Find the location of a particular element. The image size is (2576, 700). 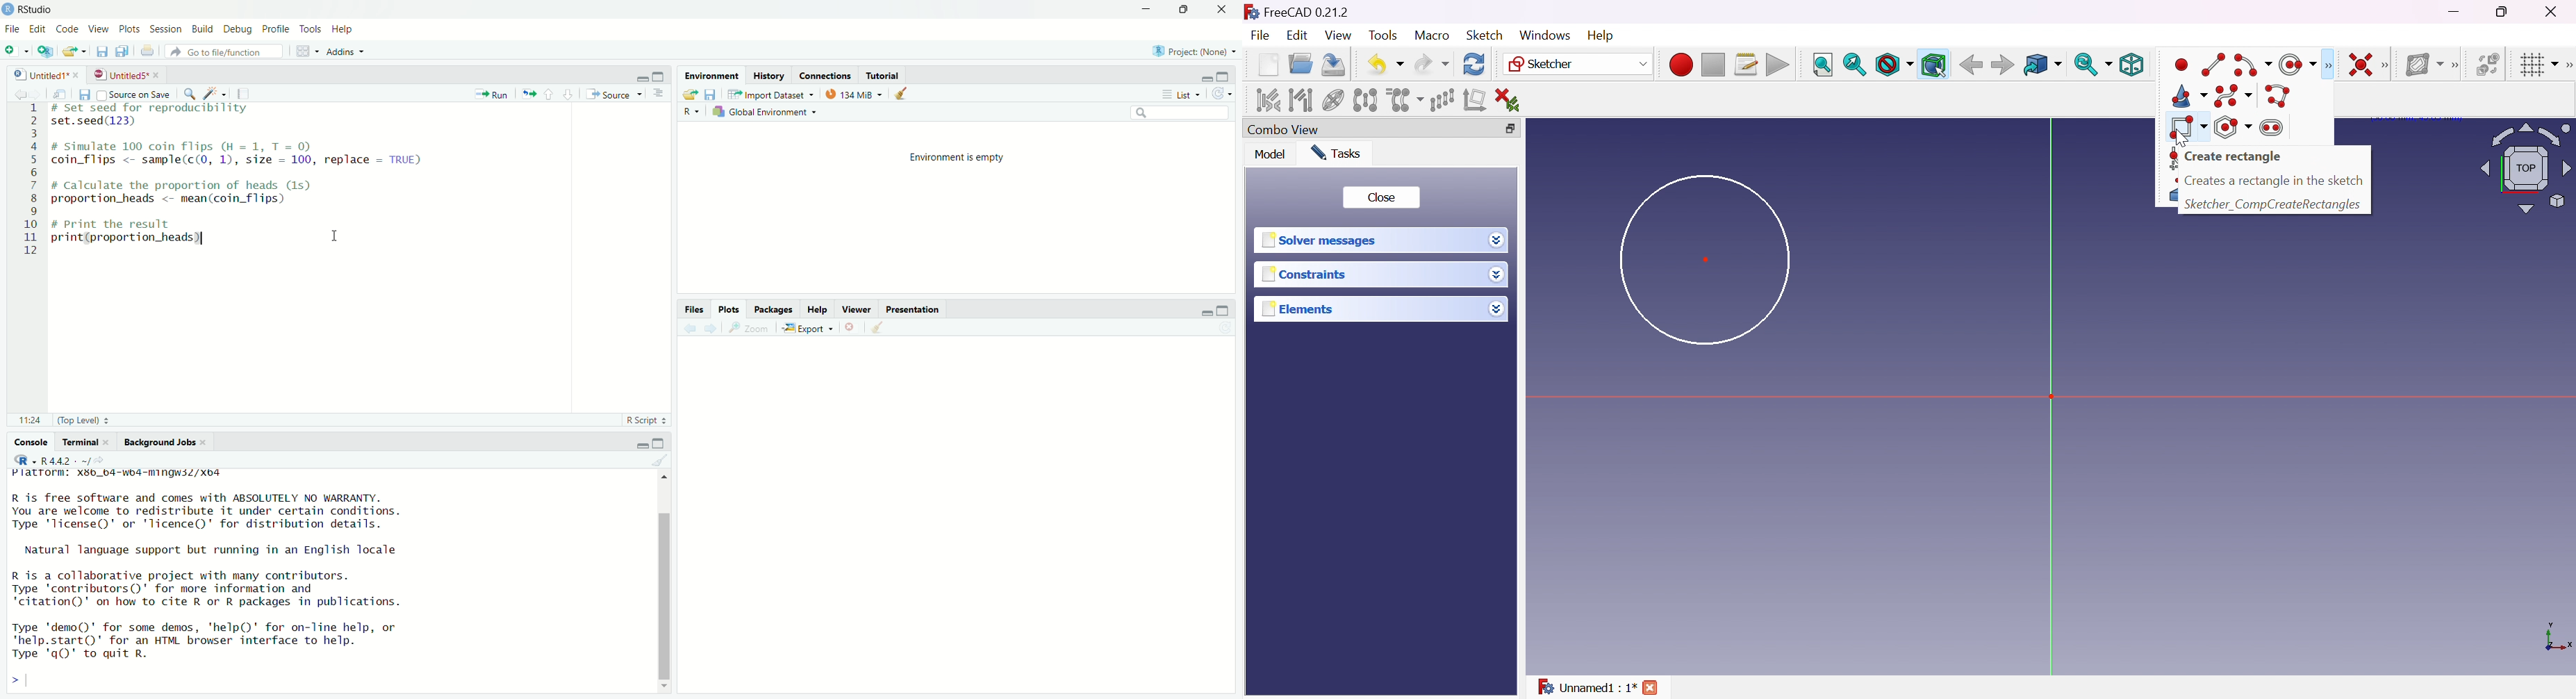

Presentation is located at coordinates (915, 309).